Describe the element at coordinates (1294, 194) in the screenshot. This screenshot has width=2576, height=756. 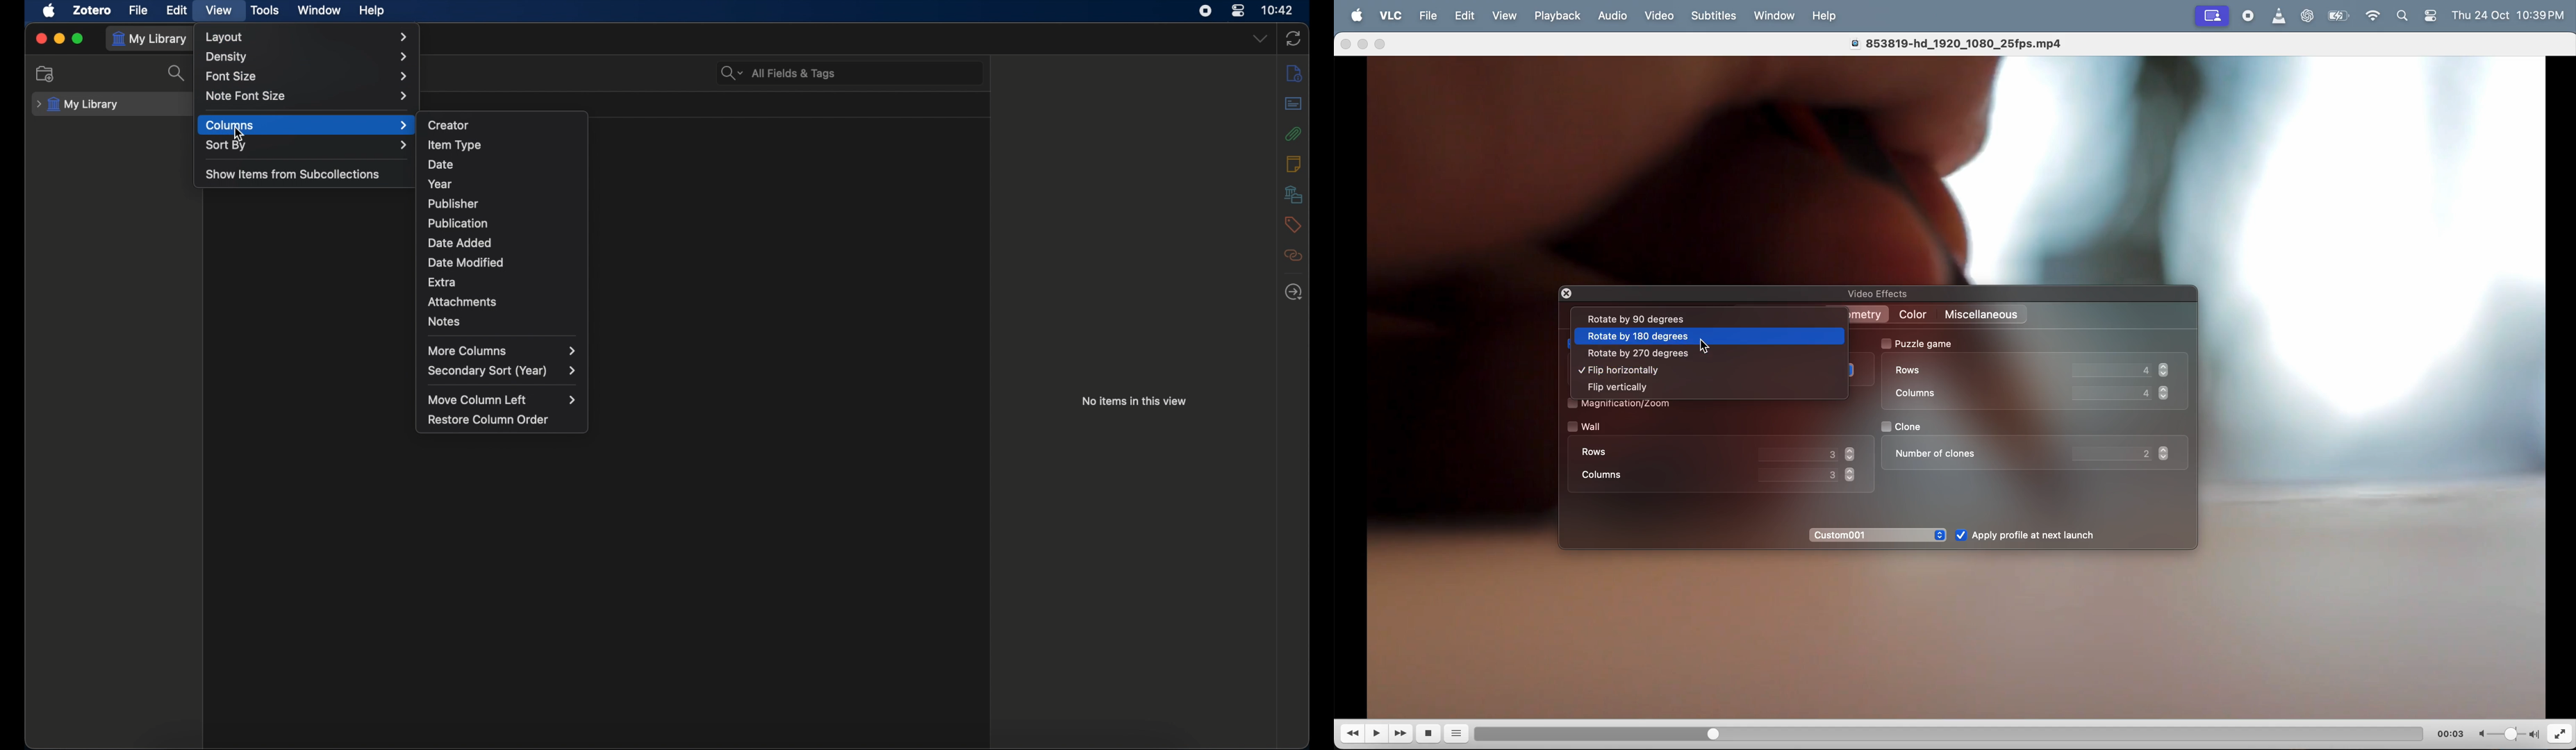
I see `libraries` at that location.